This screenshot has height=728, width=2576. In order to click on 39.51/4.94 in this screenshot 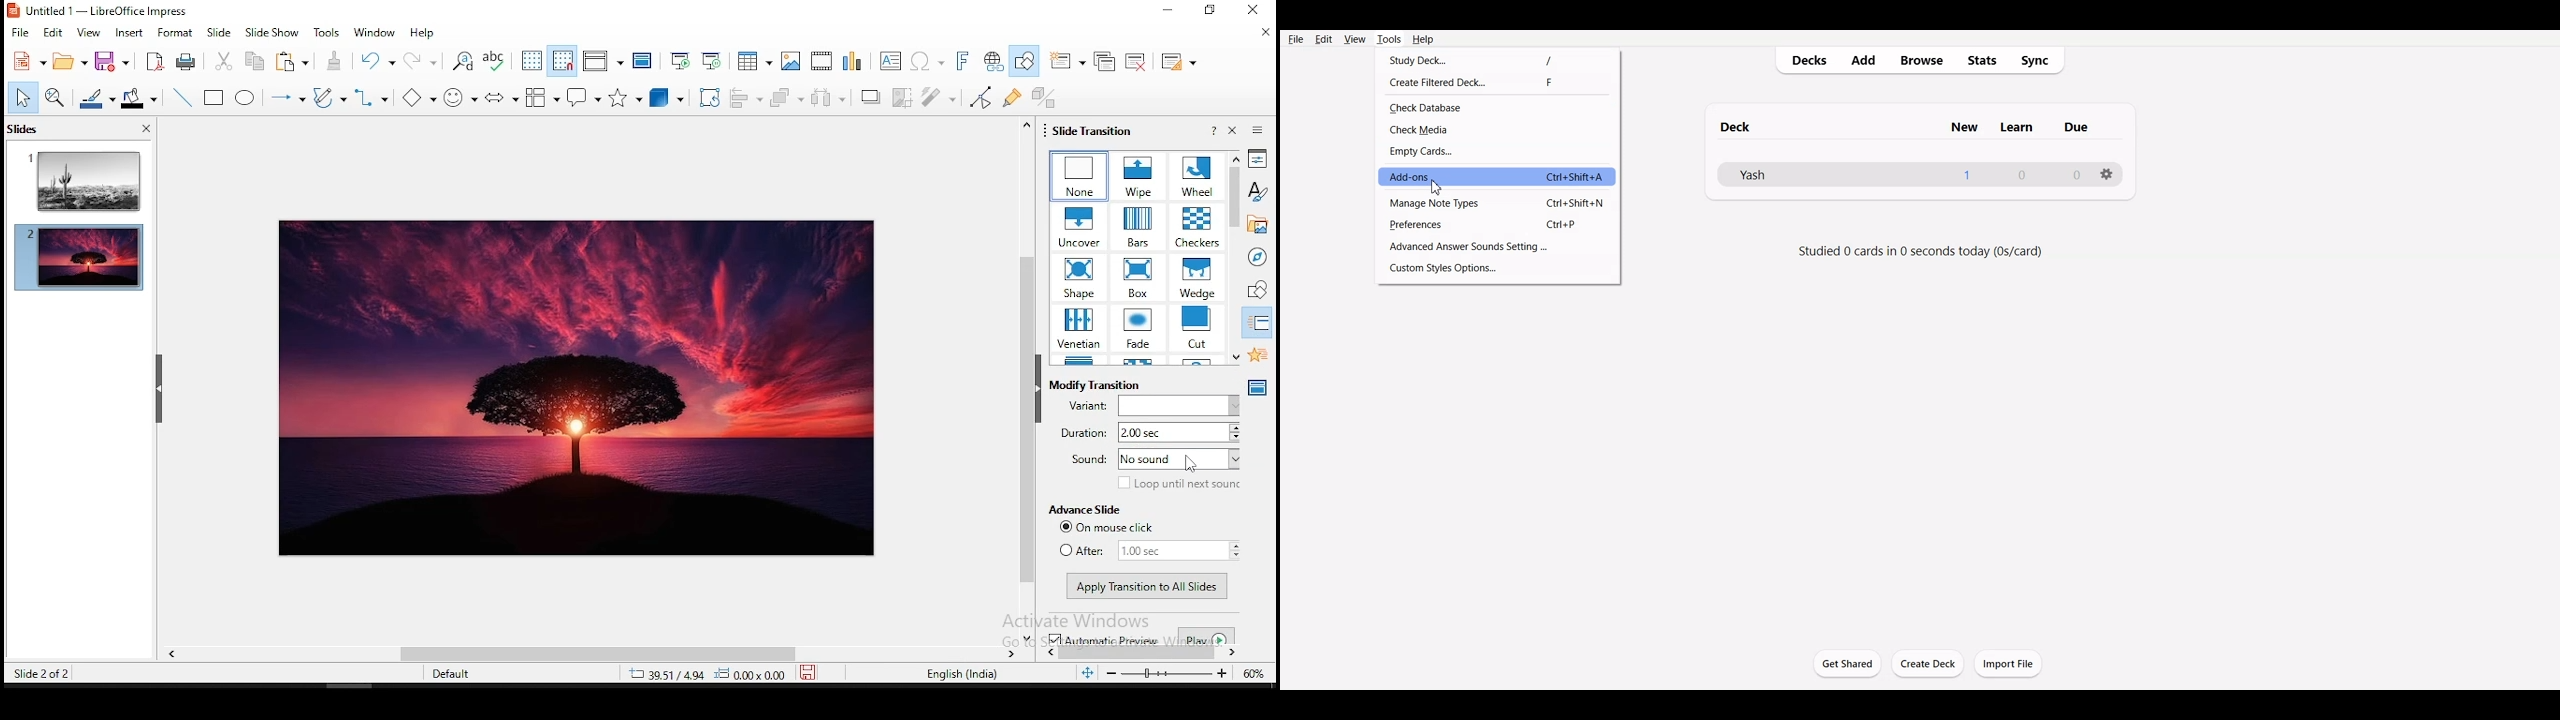, I will do `click(671, 676)`.